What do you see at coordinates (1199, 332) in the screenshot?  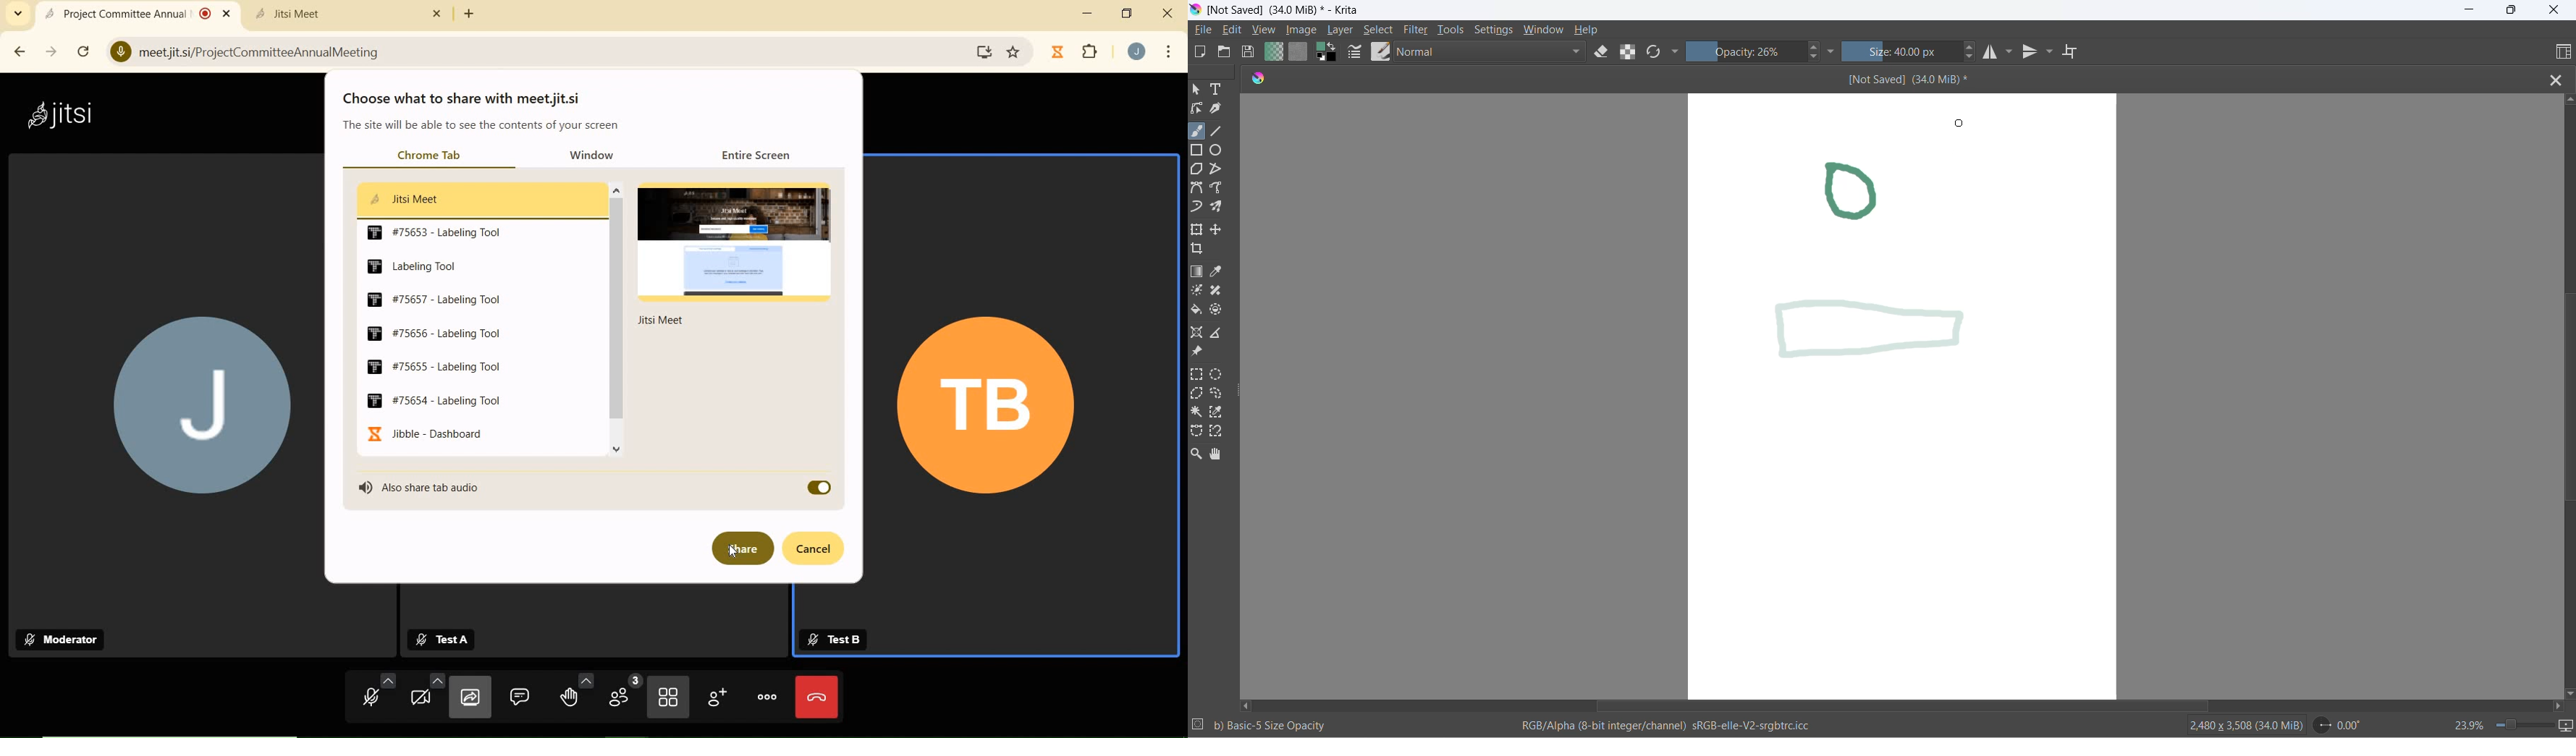 I see `assistant tool` at bounding box center [1199, 332].